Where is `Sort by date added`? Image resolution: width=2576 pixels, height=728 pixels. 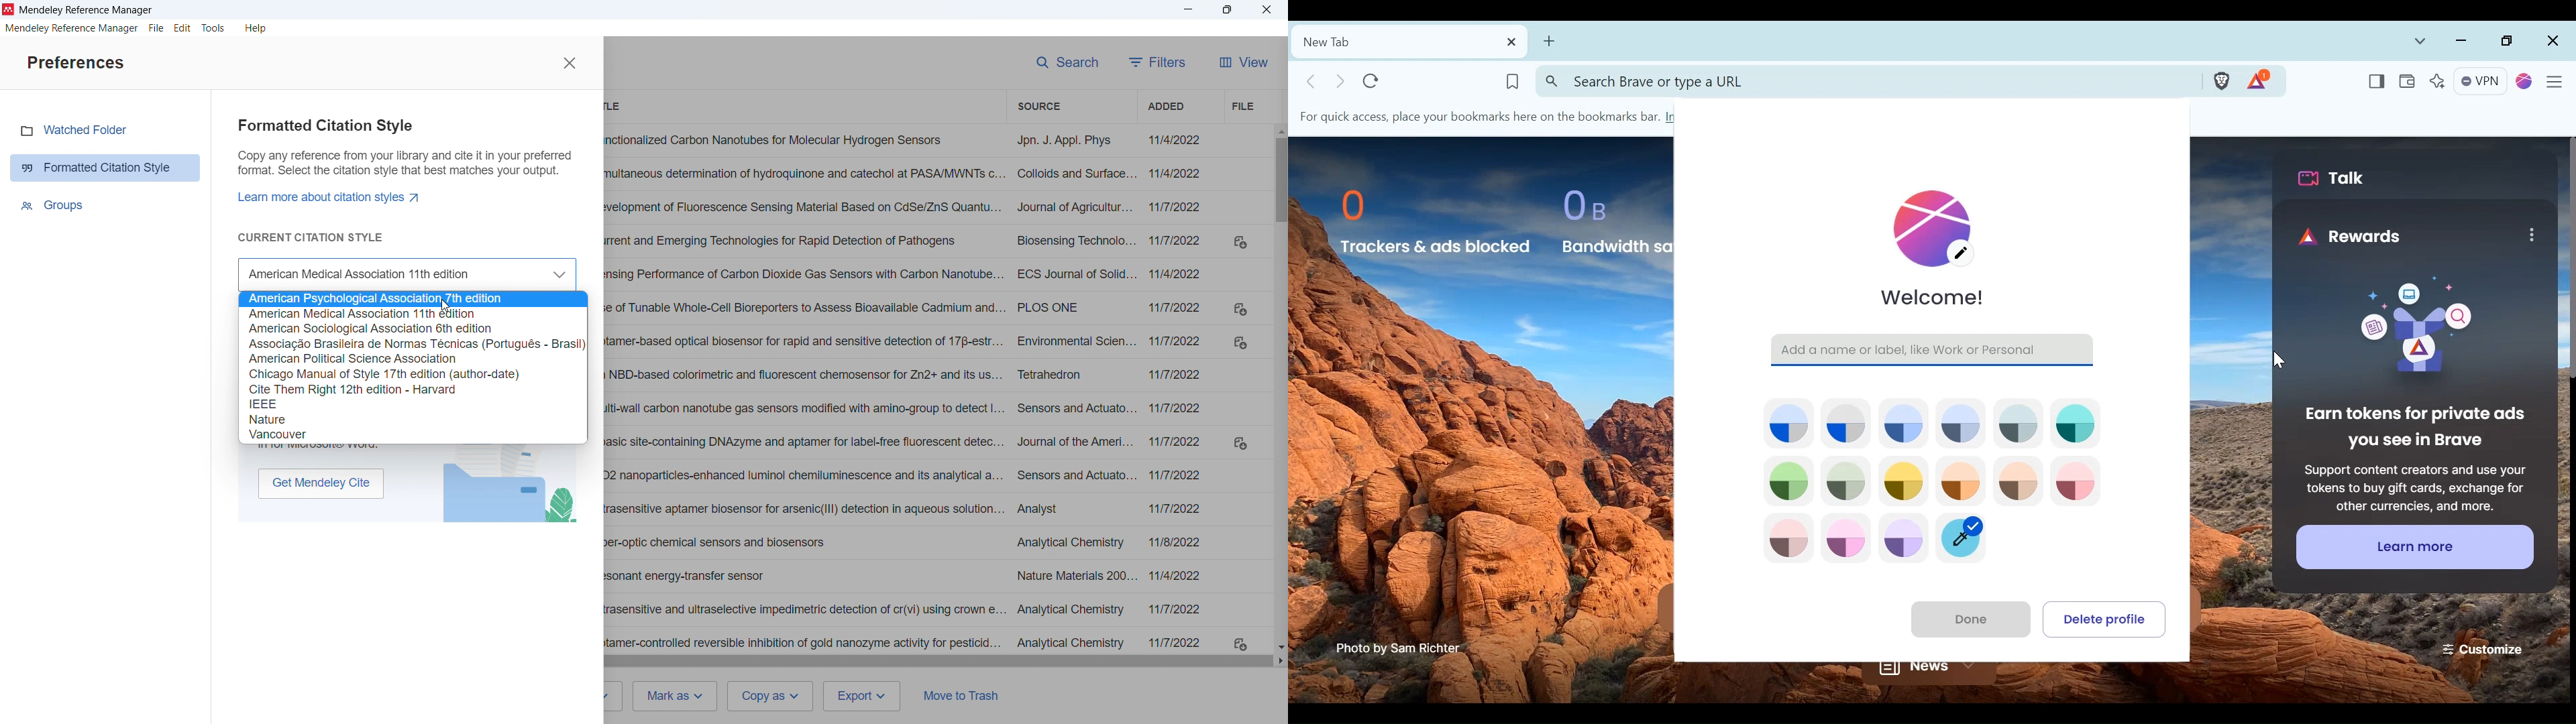
Sort by date added is located at coordinates (1163, 106).